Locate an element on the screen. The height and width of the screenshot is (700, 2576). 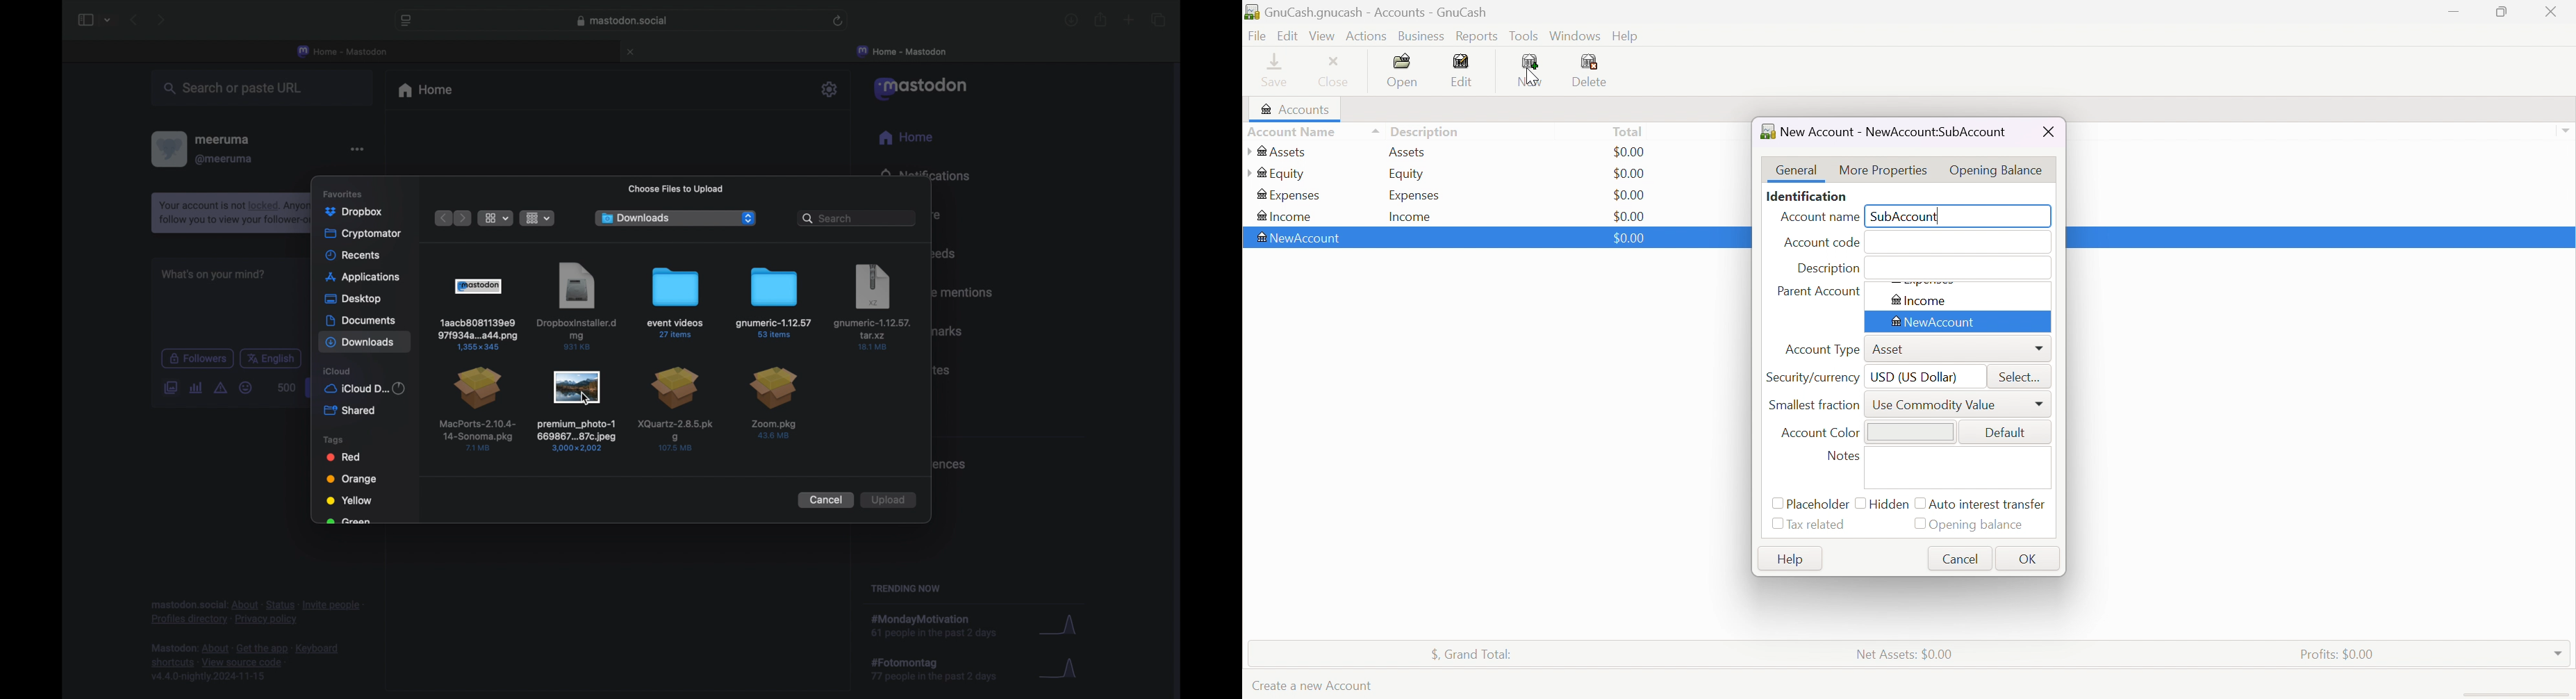
profile picture is located at coordinates (168, 148).